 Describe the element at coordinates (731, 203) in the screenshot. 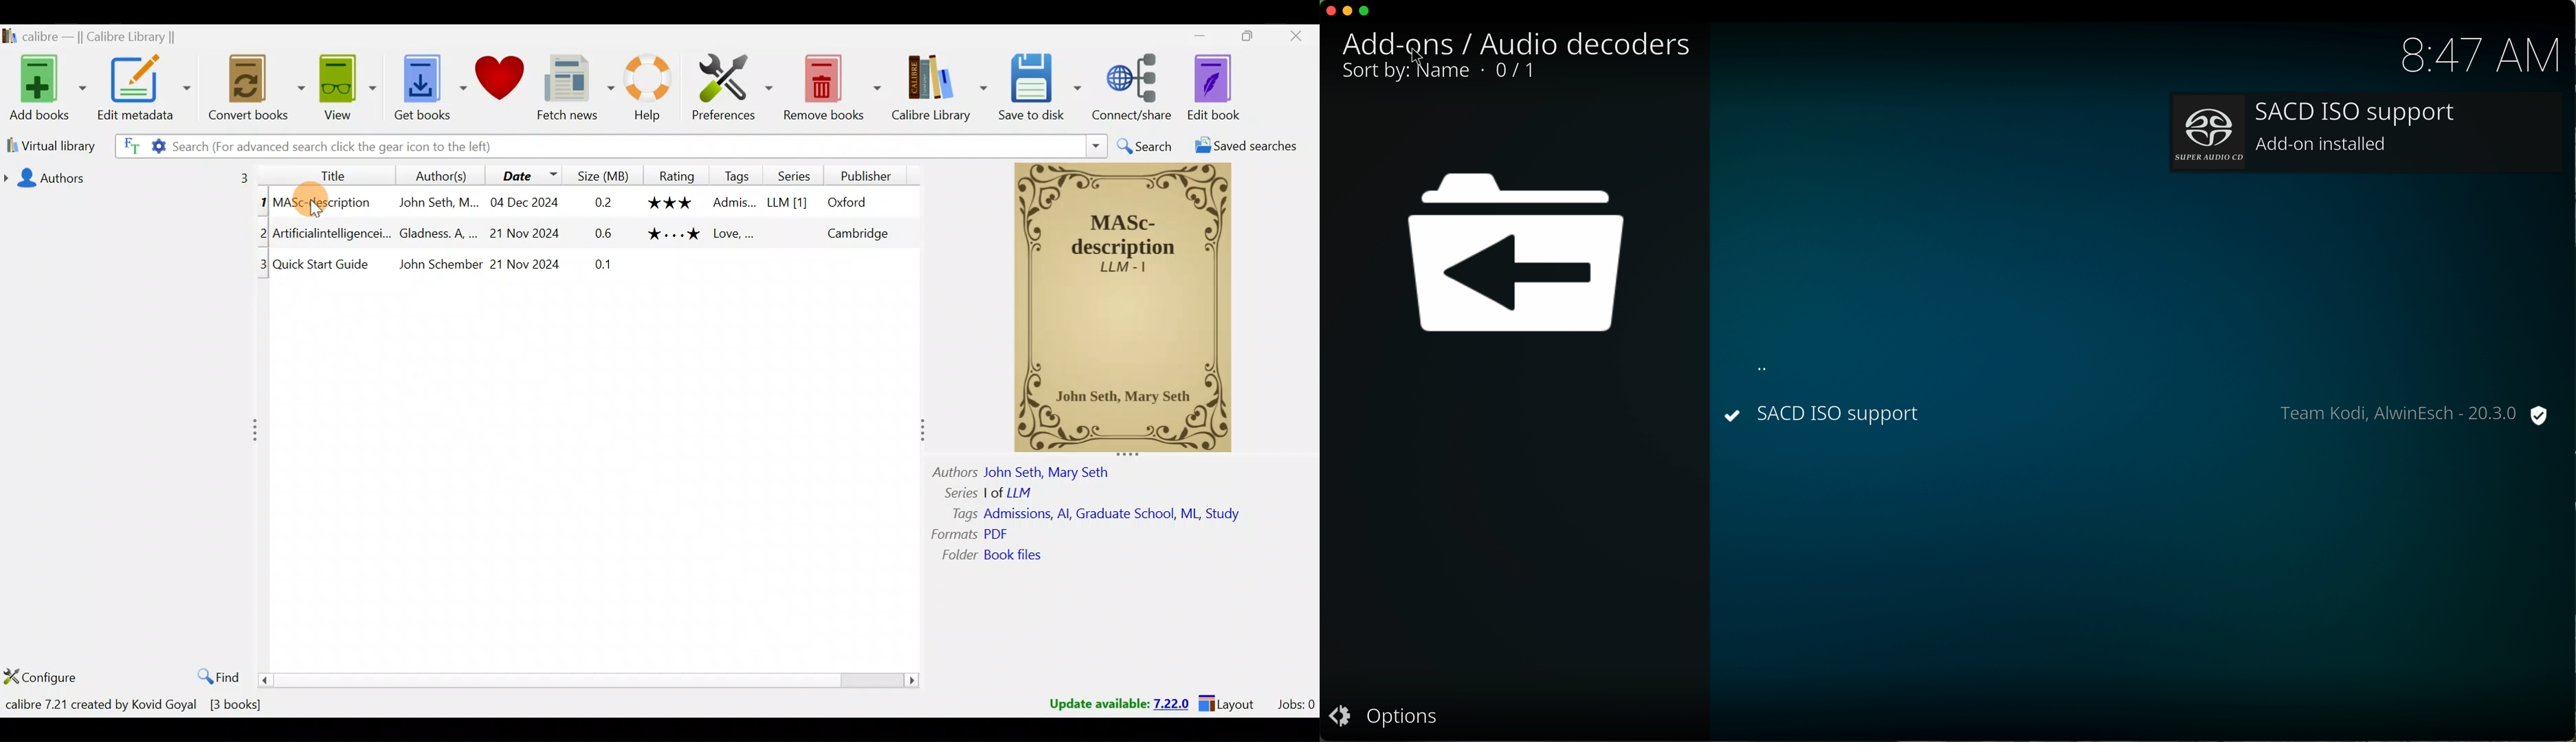

I see `` at that location.